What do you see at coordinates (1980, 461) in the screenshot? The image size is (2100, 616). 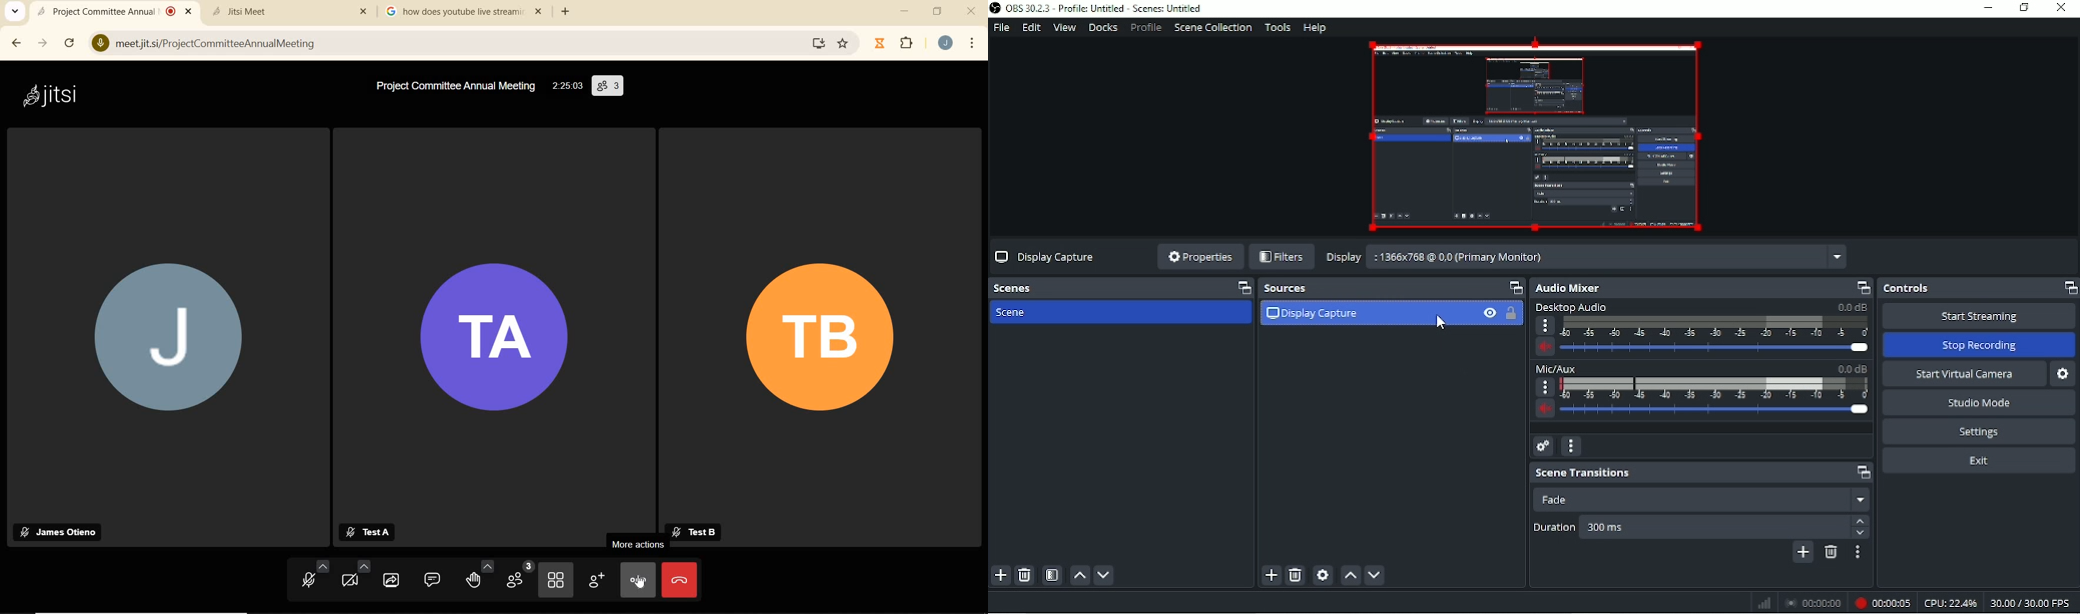 I see `Exit` at bounding box center [1980, 461].